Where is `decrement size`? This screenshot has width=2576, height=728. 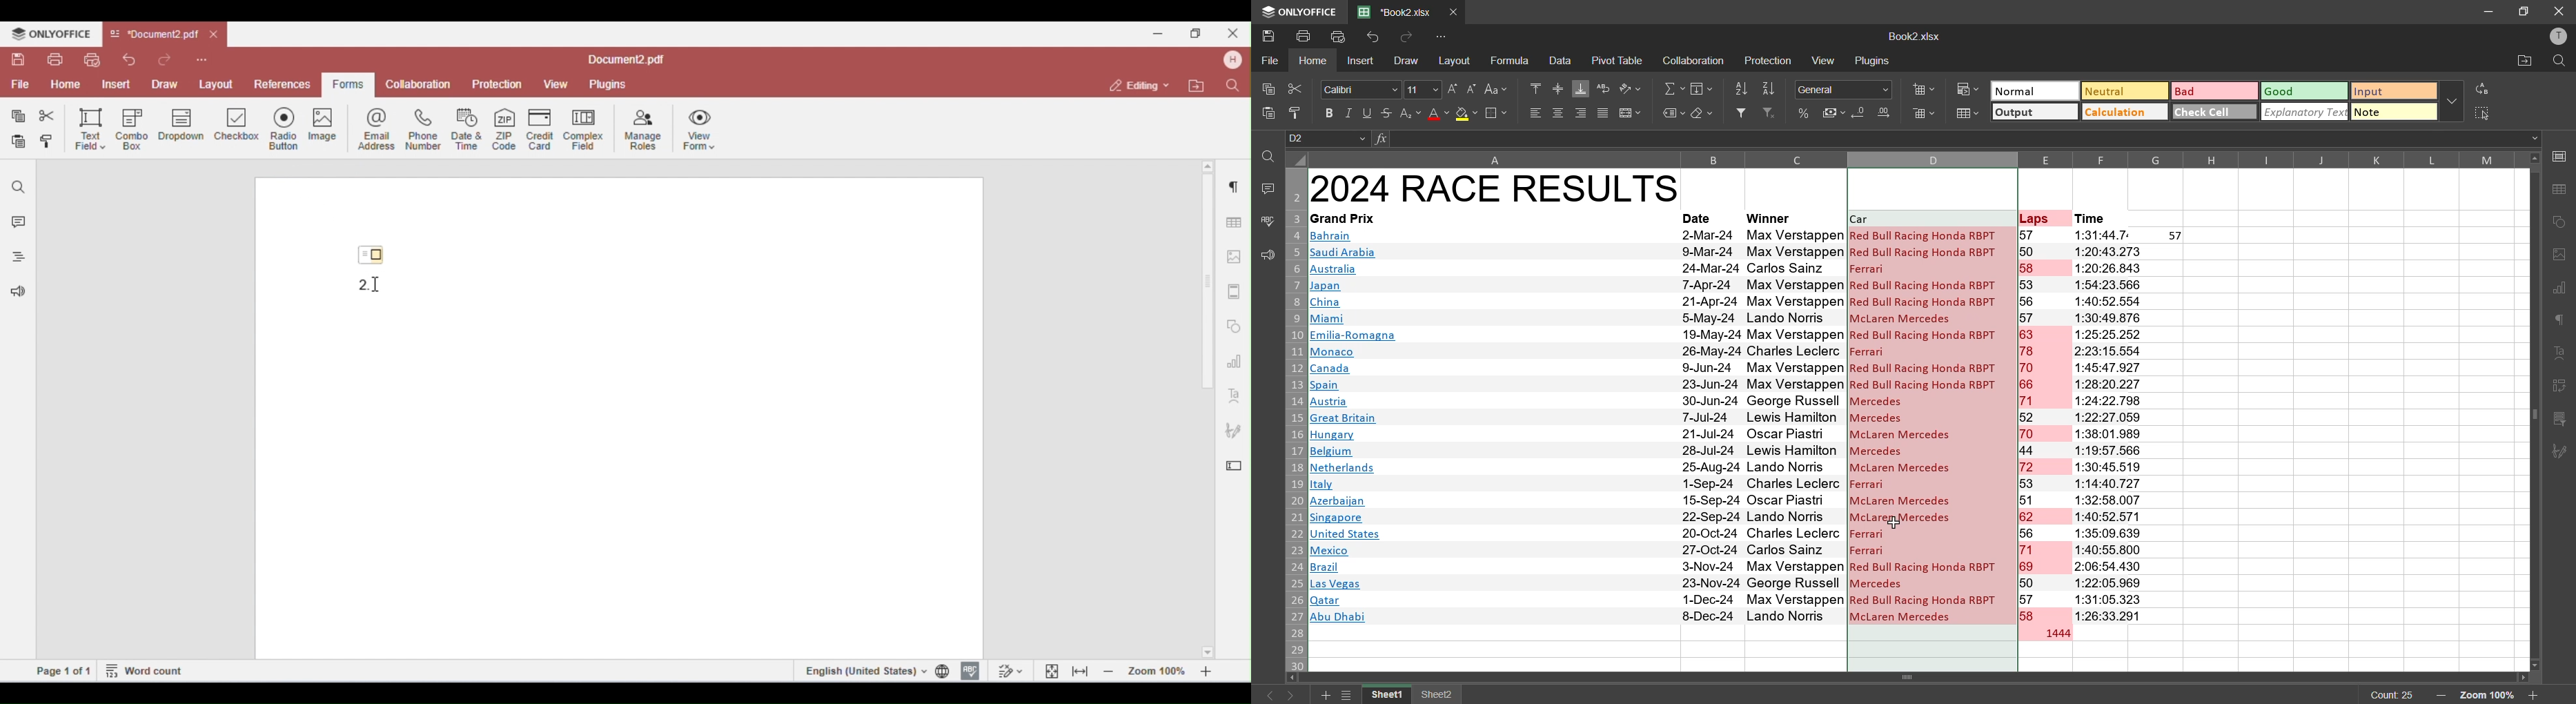
decrement size is located at coordinates (1471, 88).